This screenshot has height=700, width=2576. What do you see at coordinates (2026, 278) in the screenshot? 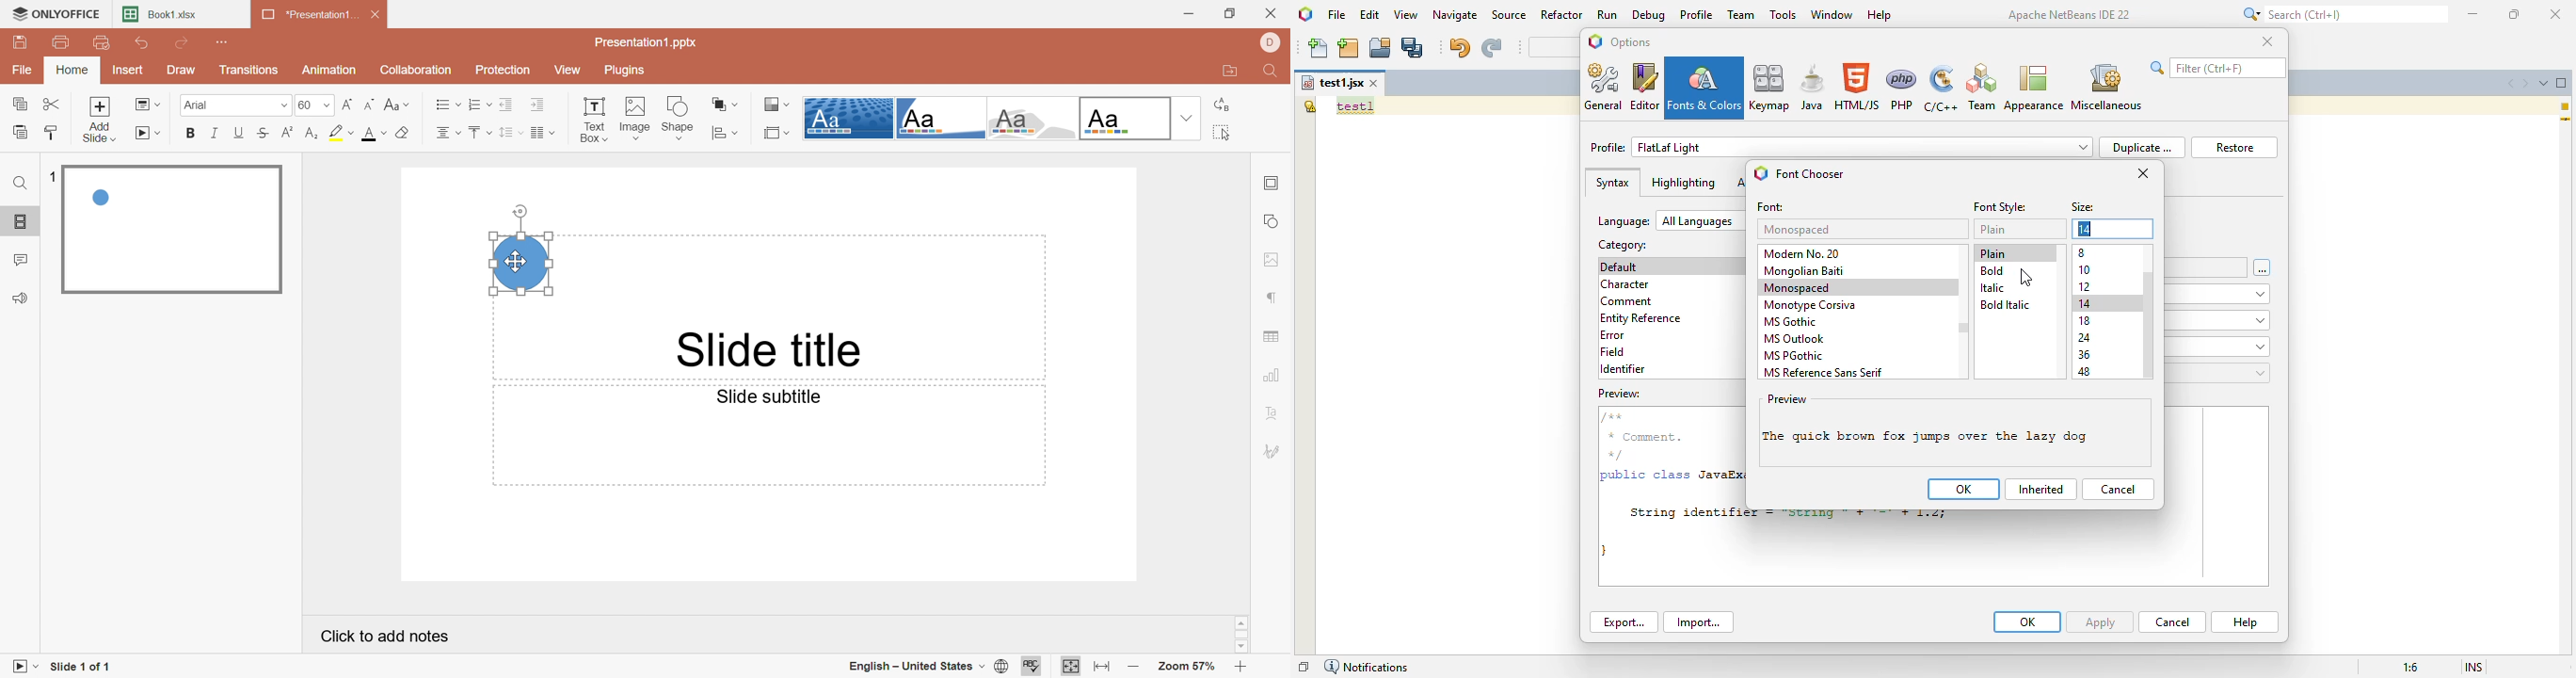
I see `cursor` at bounding box center [2026, 278].